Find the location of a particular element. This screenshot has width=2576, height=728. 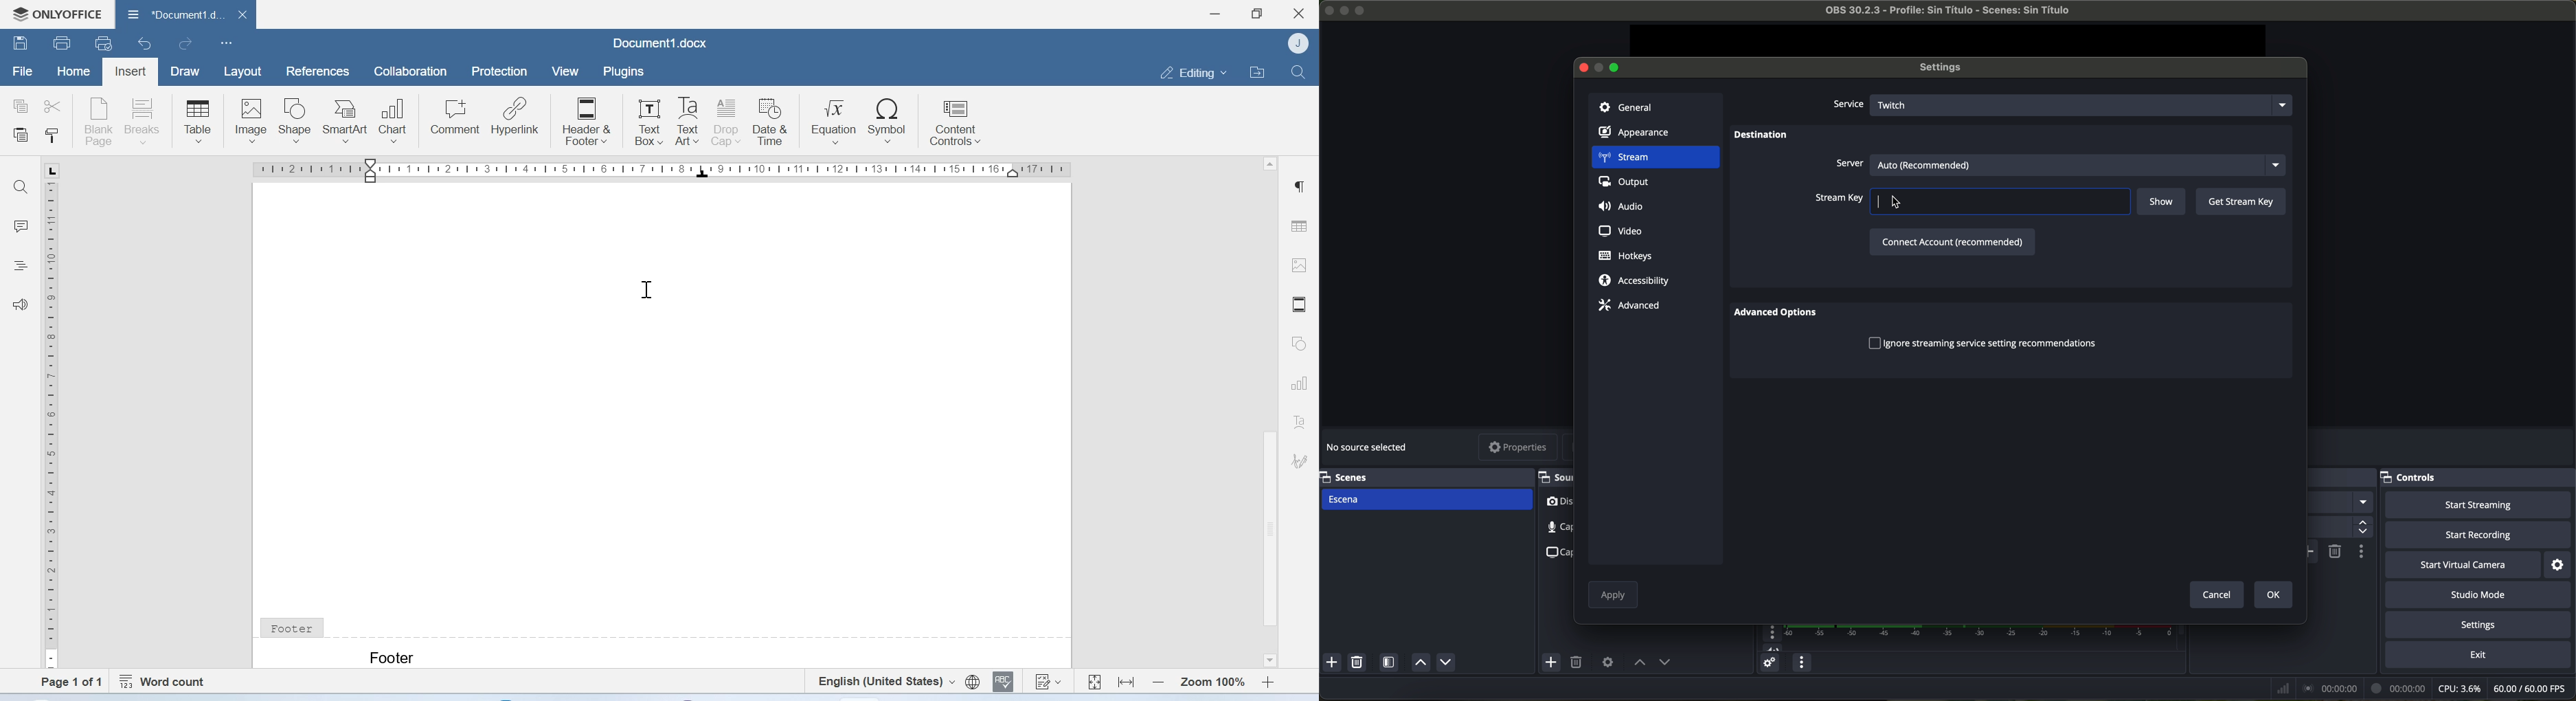

settings is located at coordinates (2559, 565).